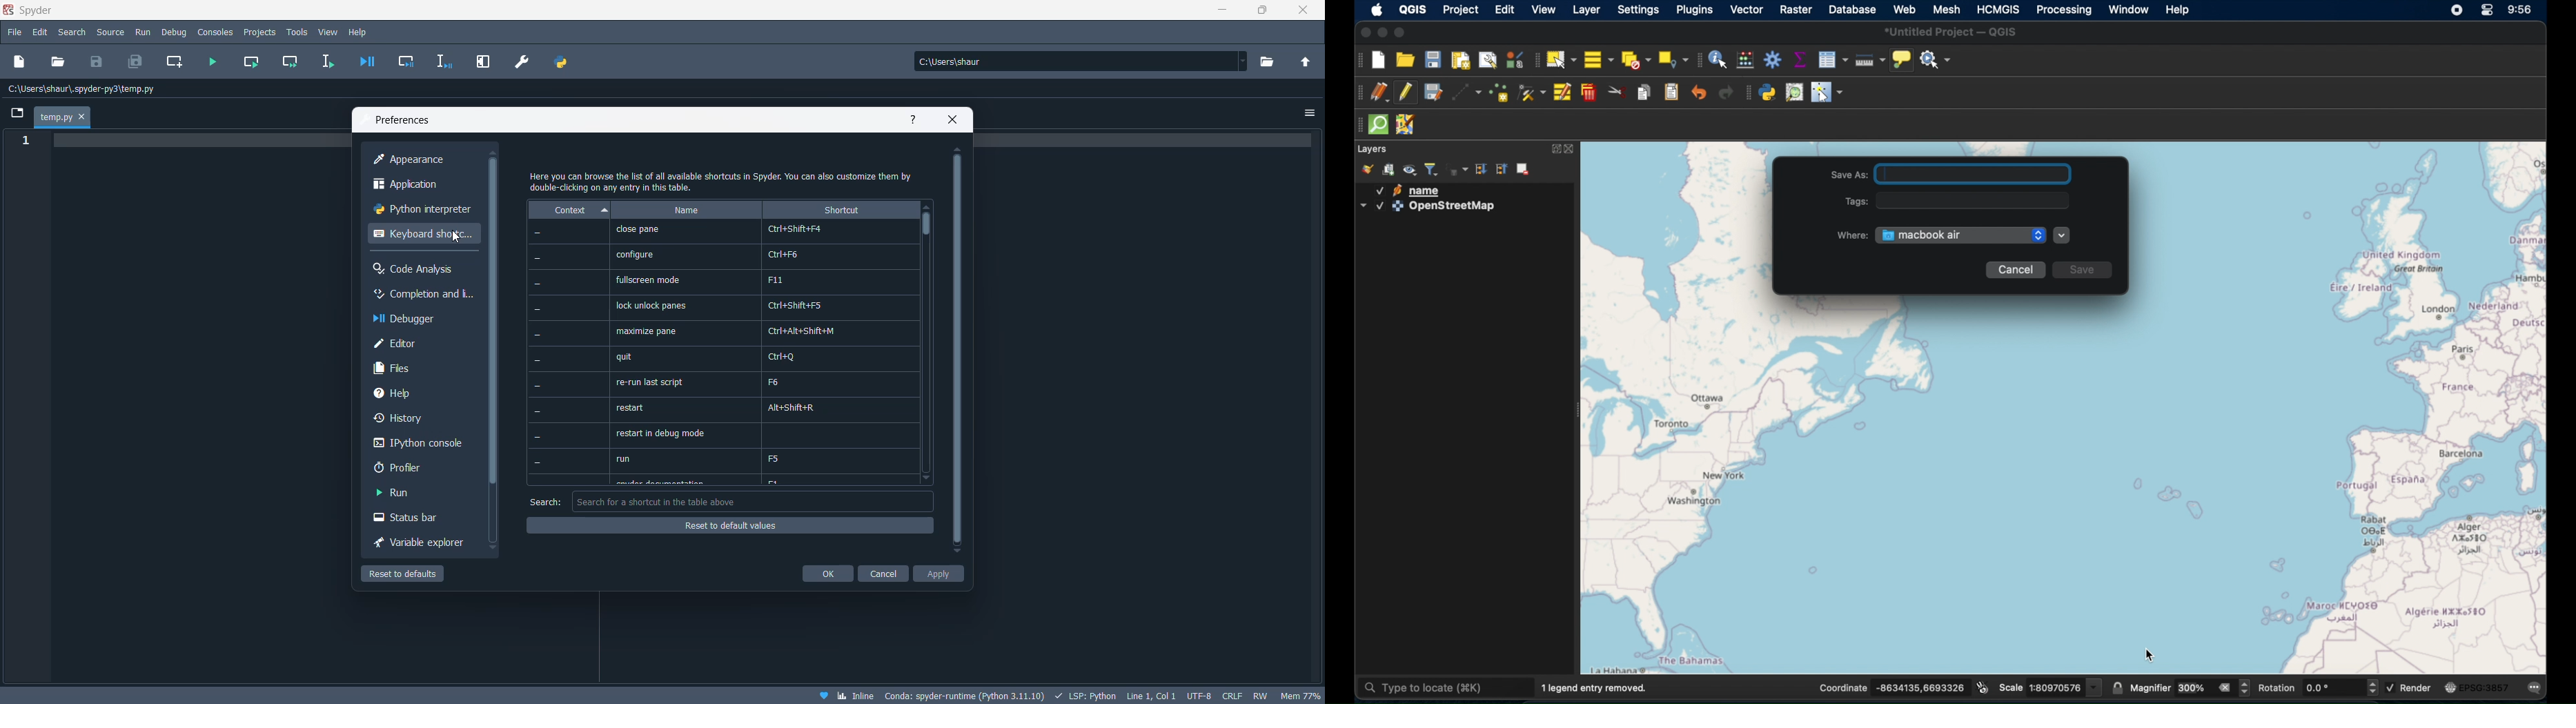  What do you see at coordinates (725, 180) in the screenshot?
I see `text` at bounding box center [725, 180].